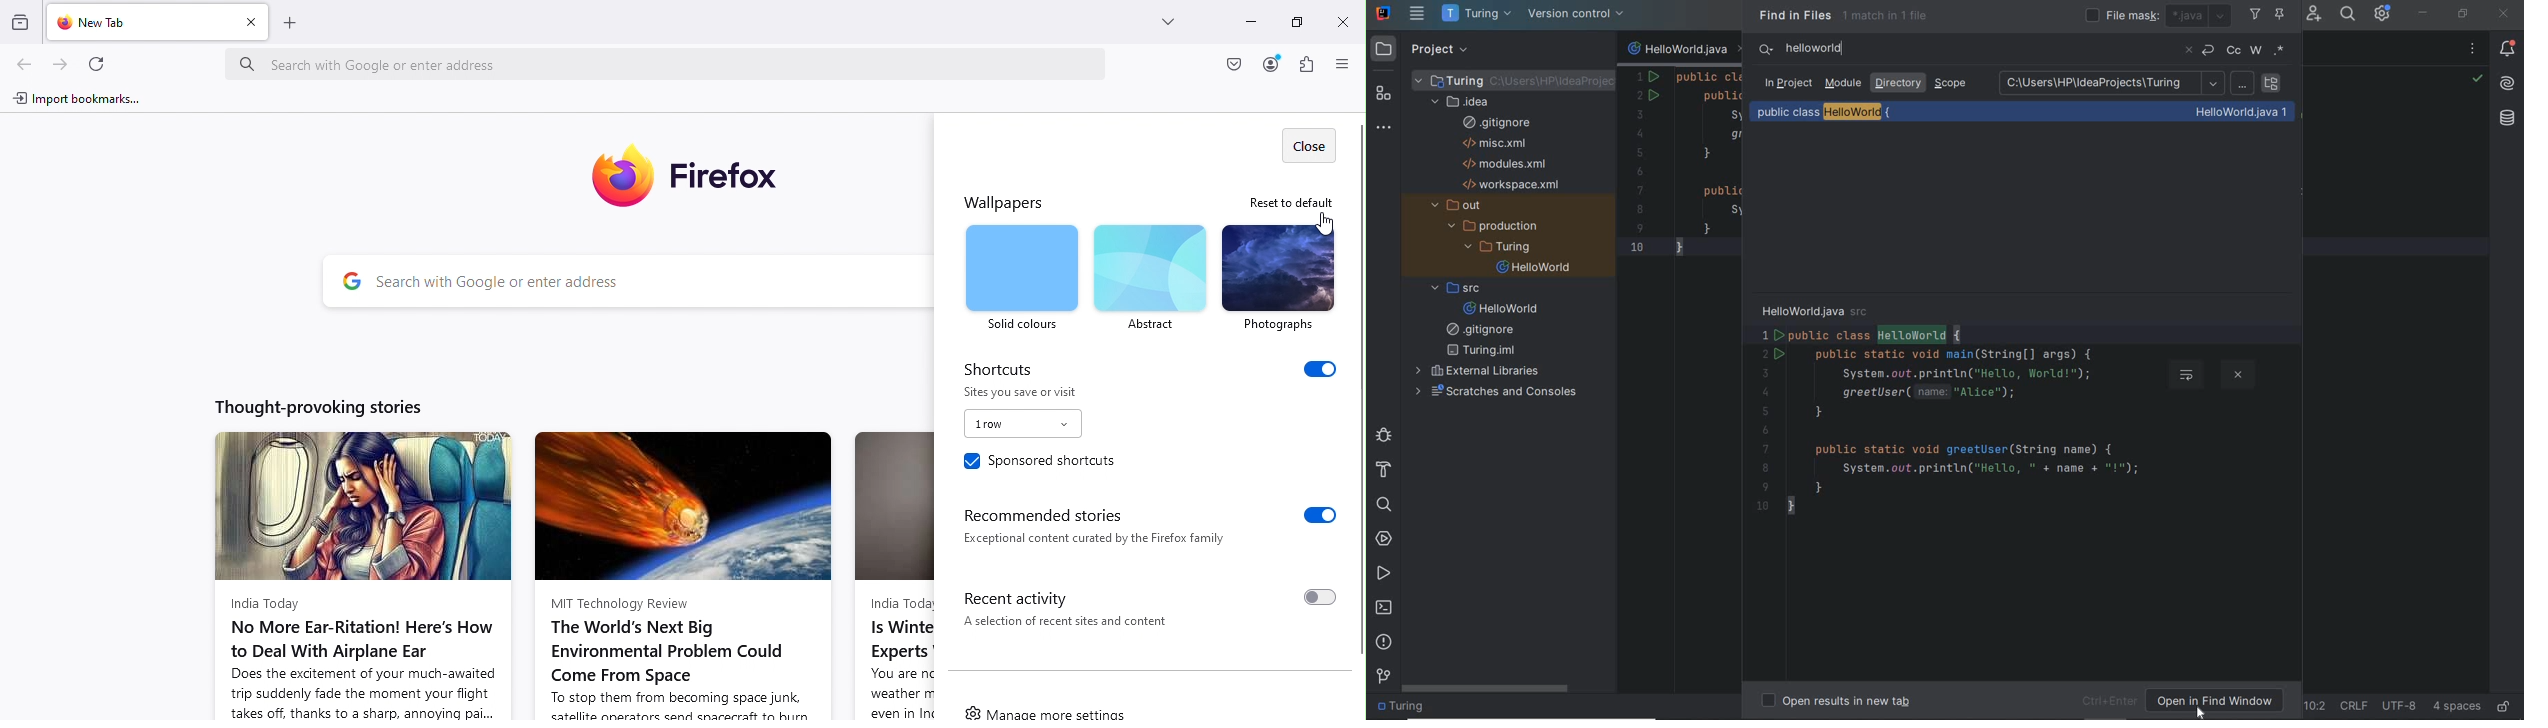 This screenshot has width=2548, height=728. I want to click on Abstract, so click(1150, 277).